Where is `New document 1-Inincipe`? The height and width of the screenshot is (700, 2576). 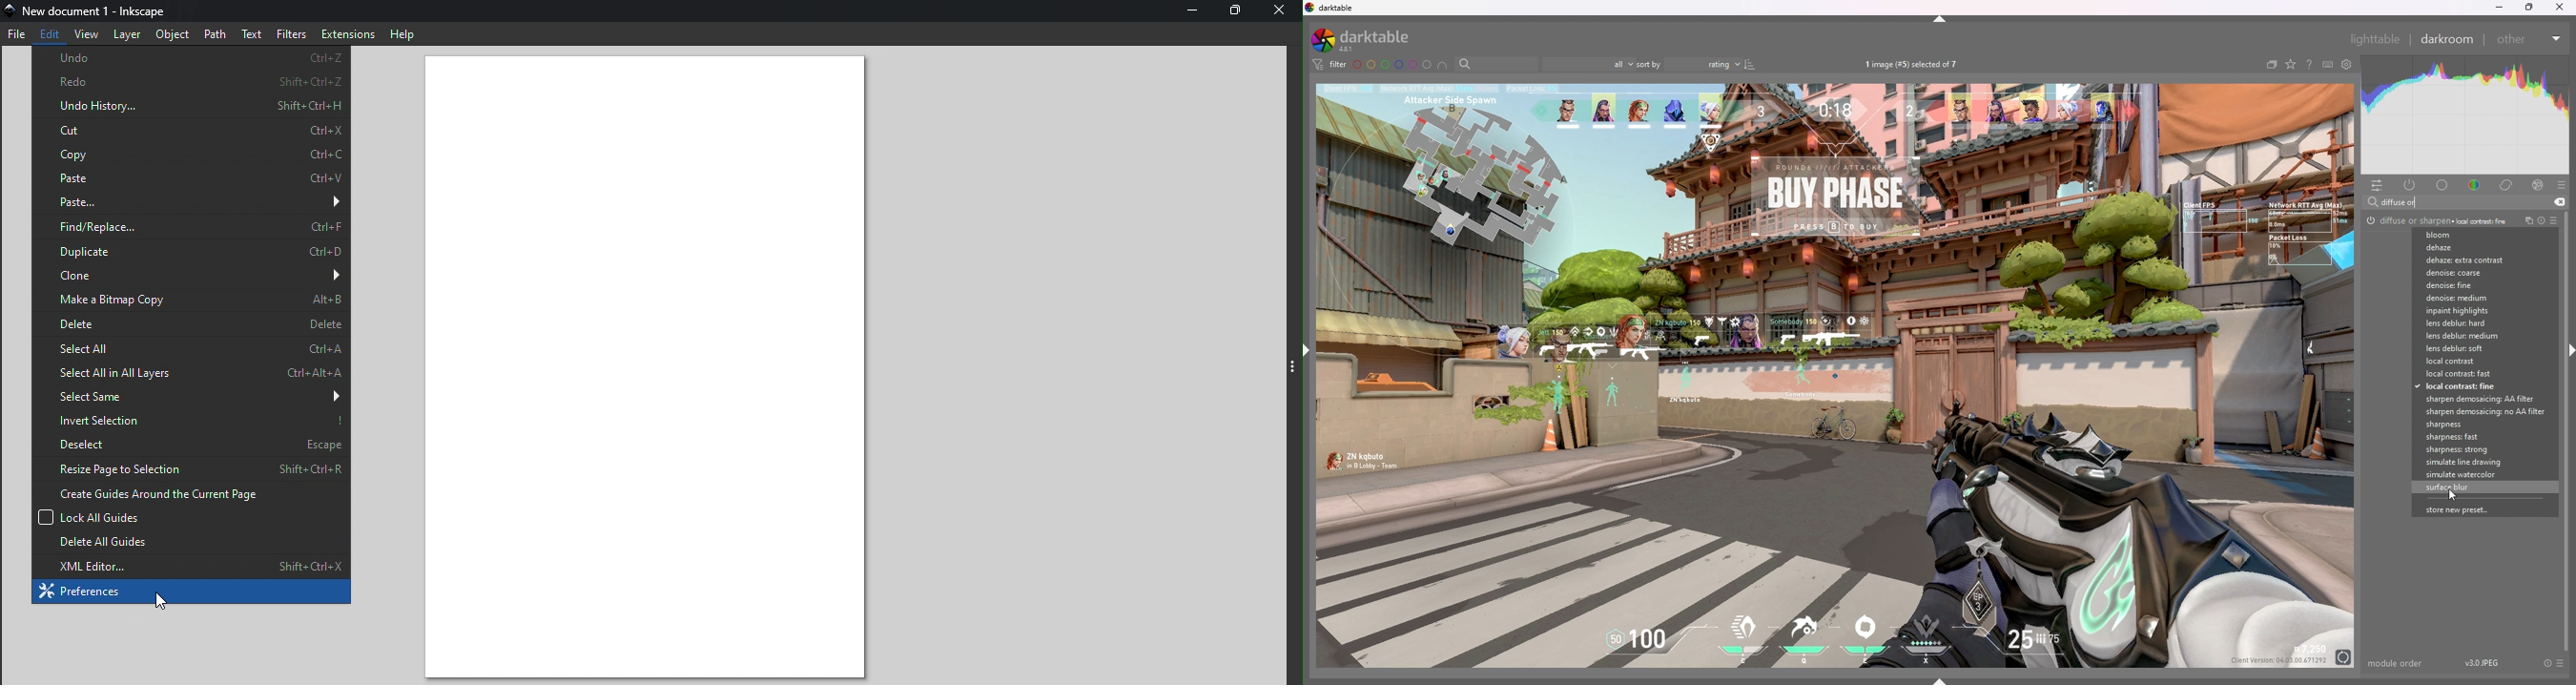 New document 1-Inincipe is located at coordinates (98, 11).